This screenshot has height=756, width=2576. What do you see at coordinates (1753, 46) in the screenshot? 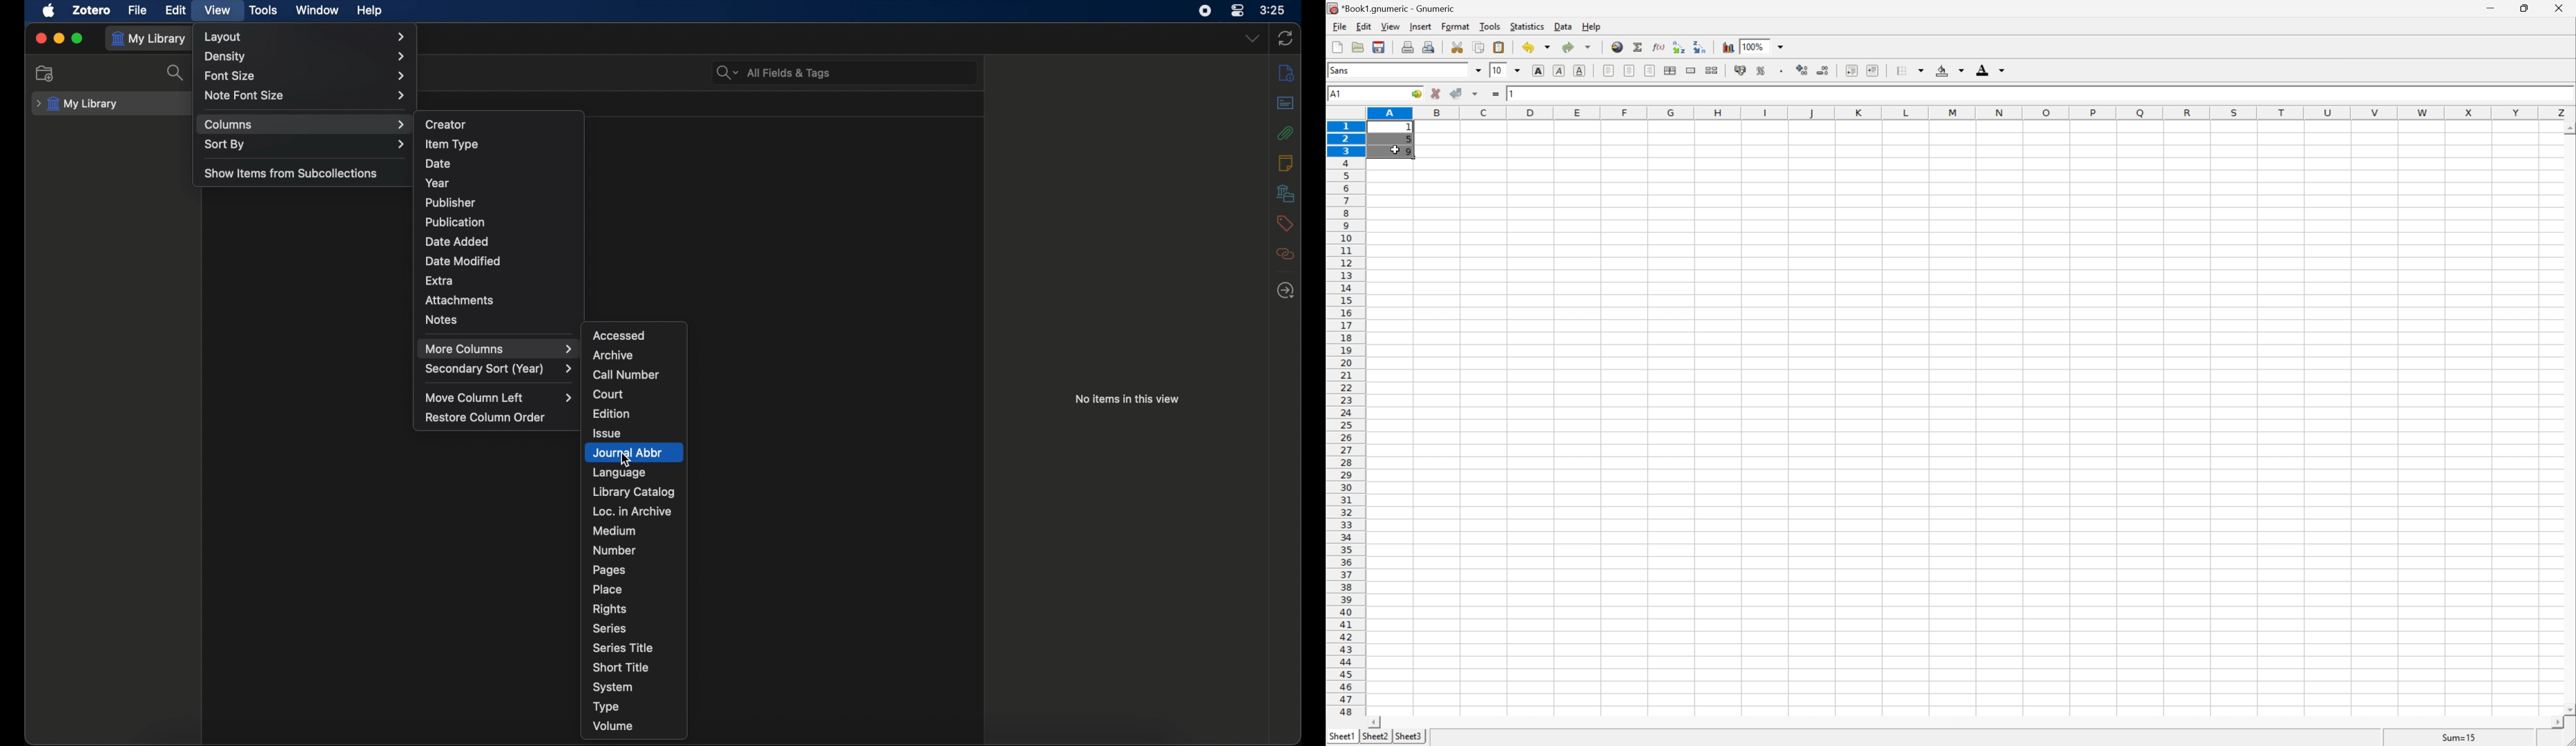
I see `100%` at bounding box center [1753, 46].